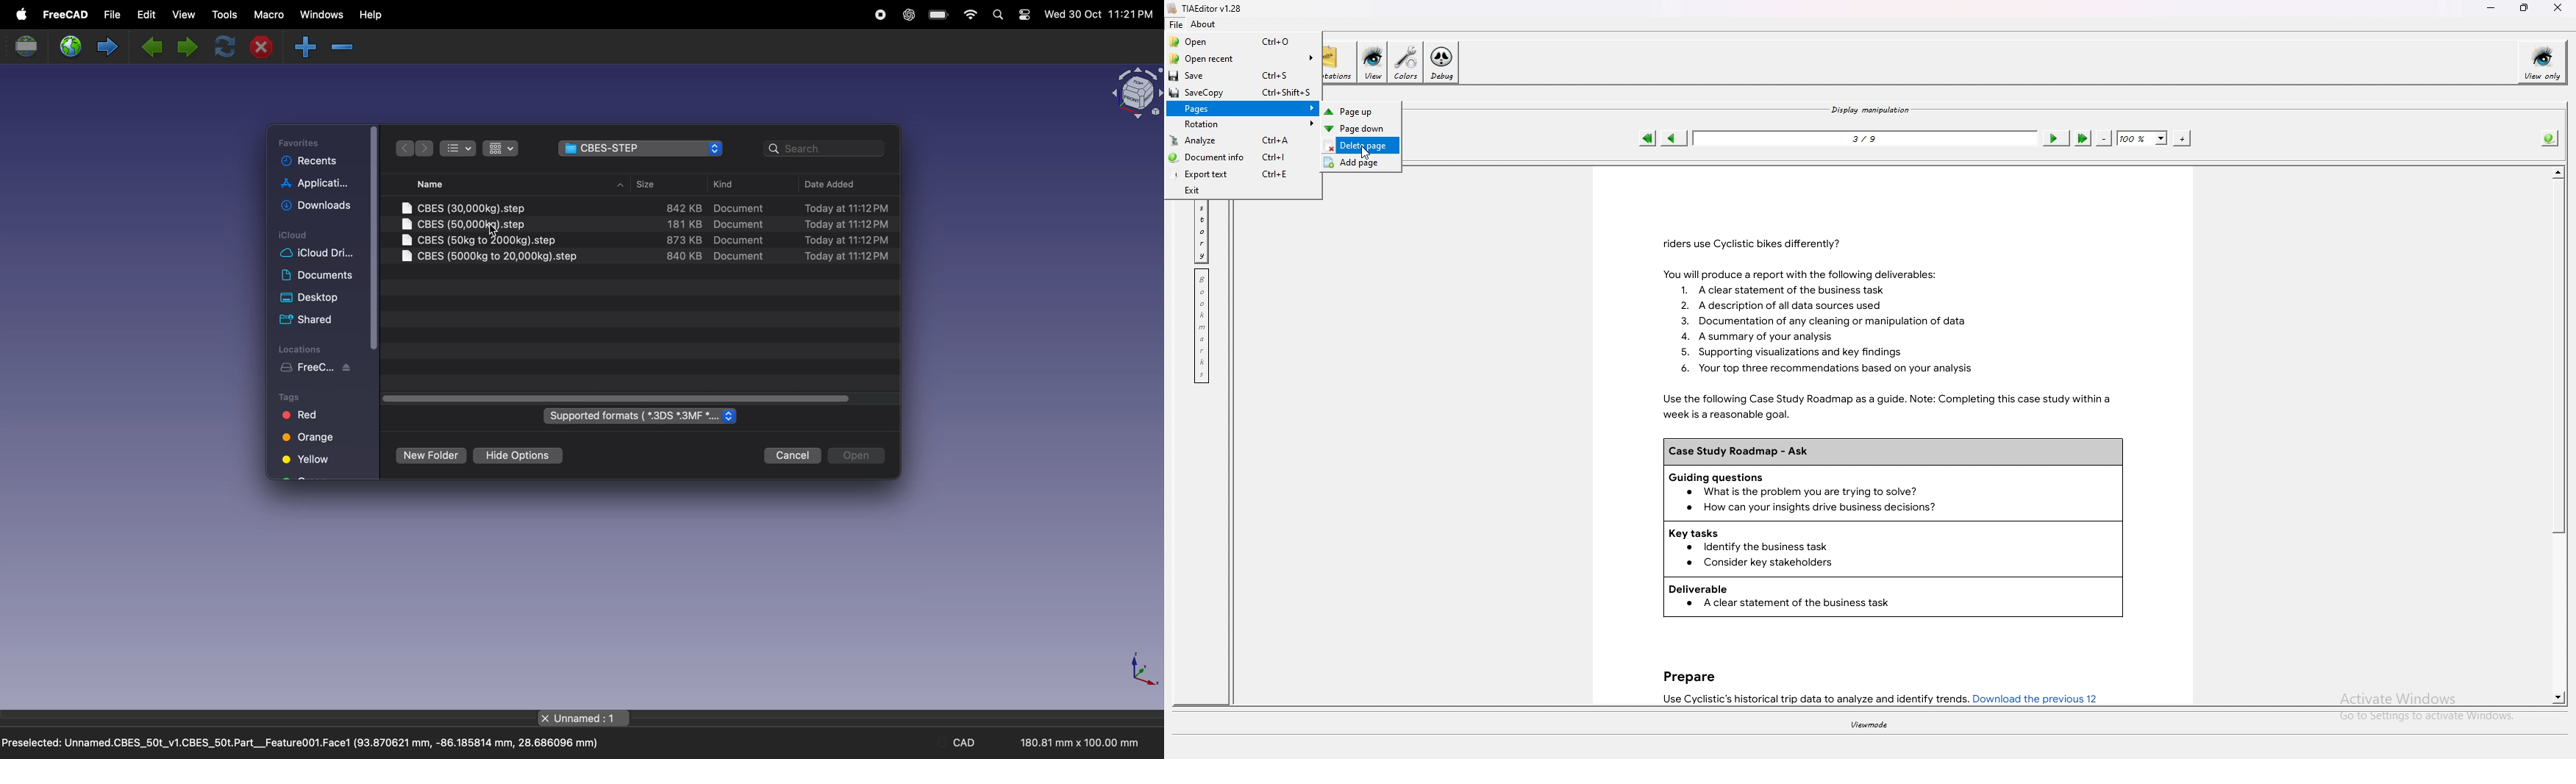 This screenshot has width=2576, height=784. Describe the element at coordinates (997, 16) in the screenshot. I see `search` at that location.